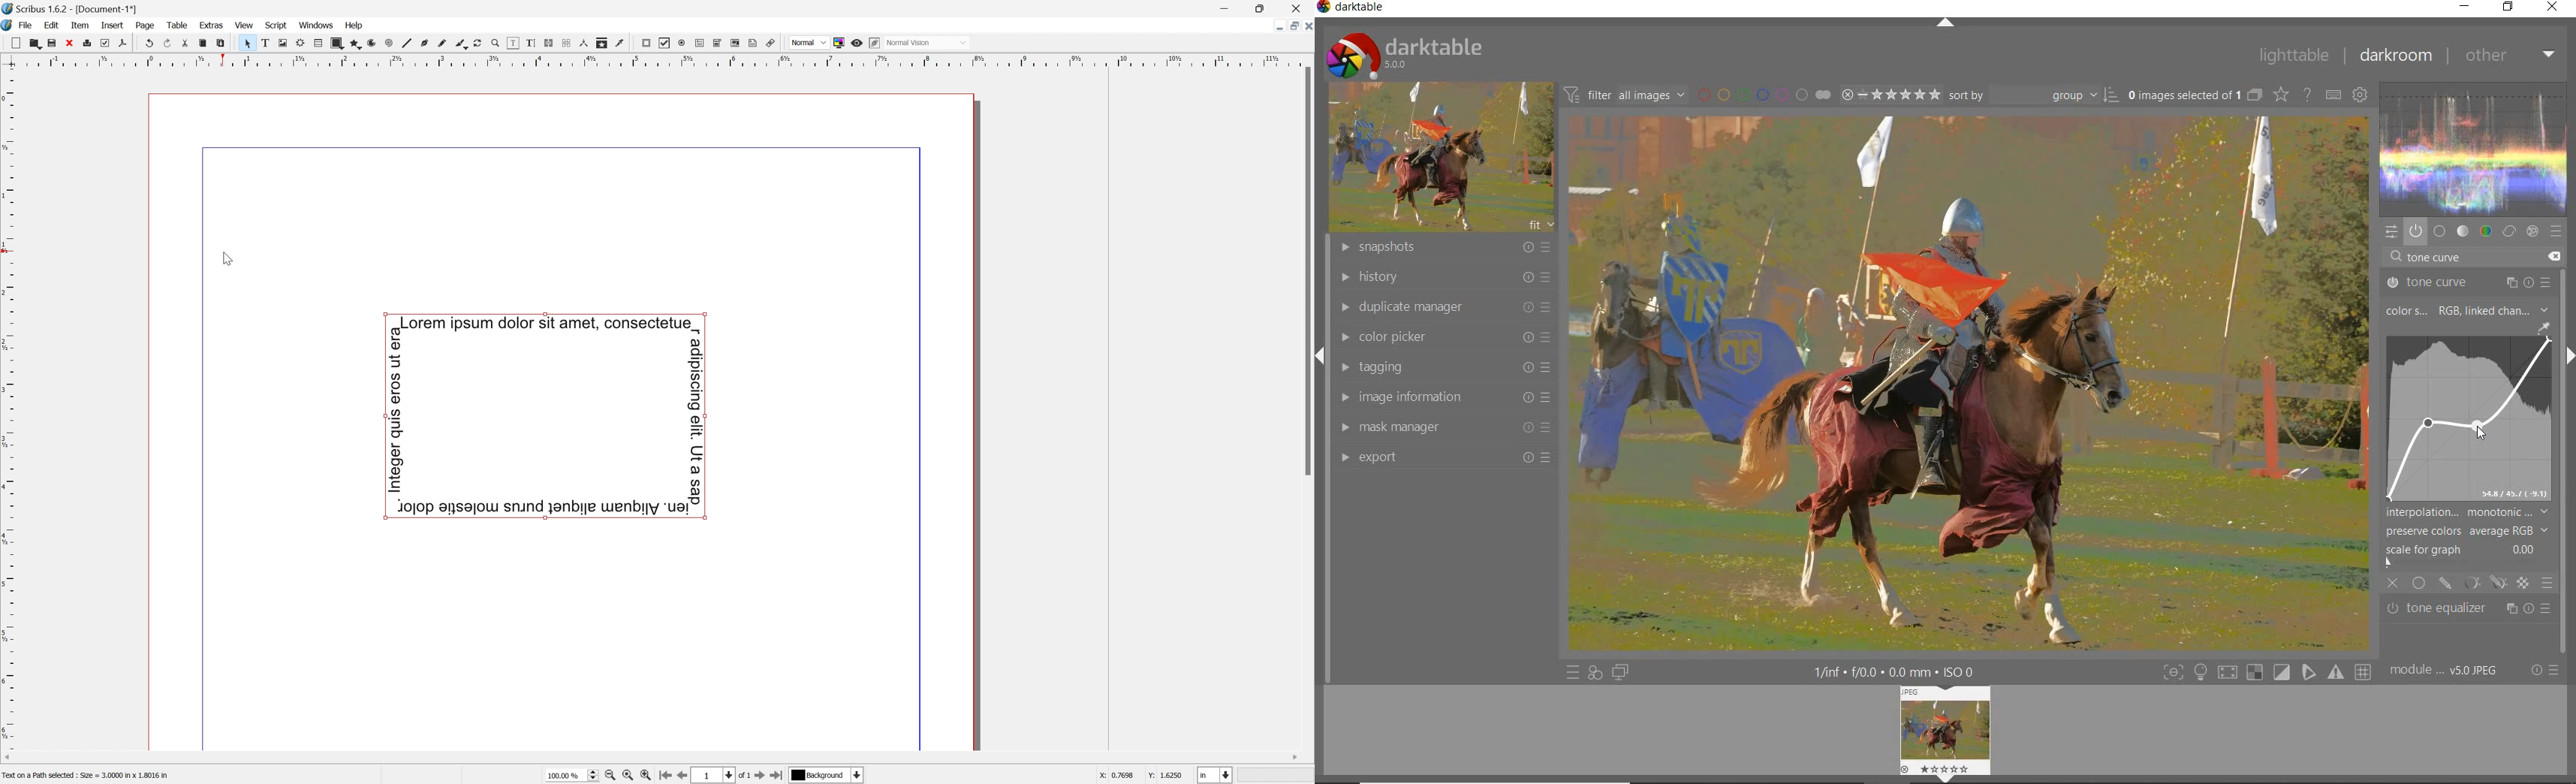 The width and height of the screenshot is (2576, 784). Describe the element at coordinates (24, 25) in the screenshot. I see `File` at that location.